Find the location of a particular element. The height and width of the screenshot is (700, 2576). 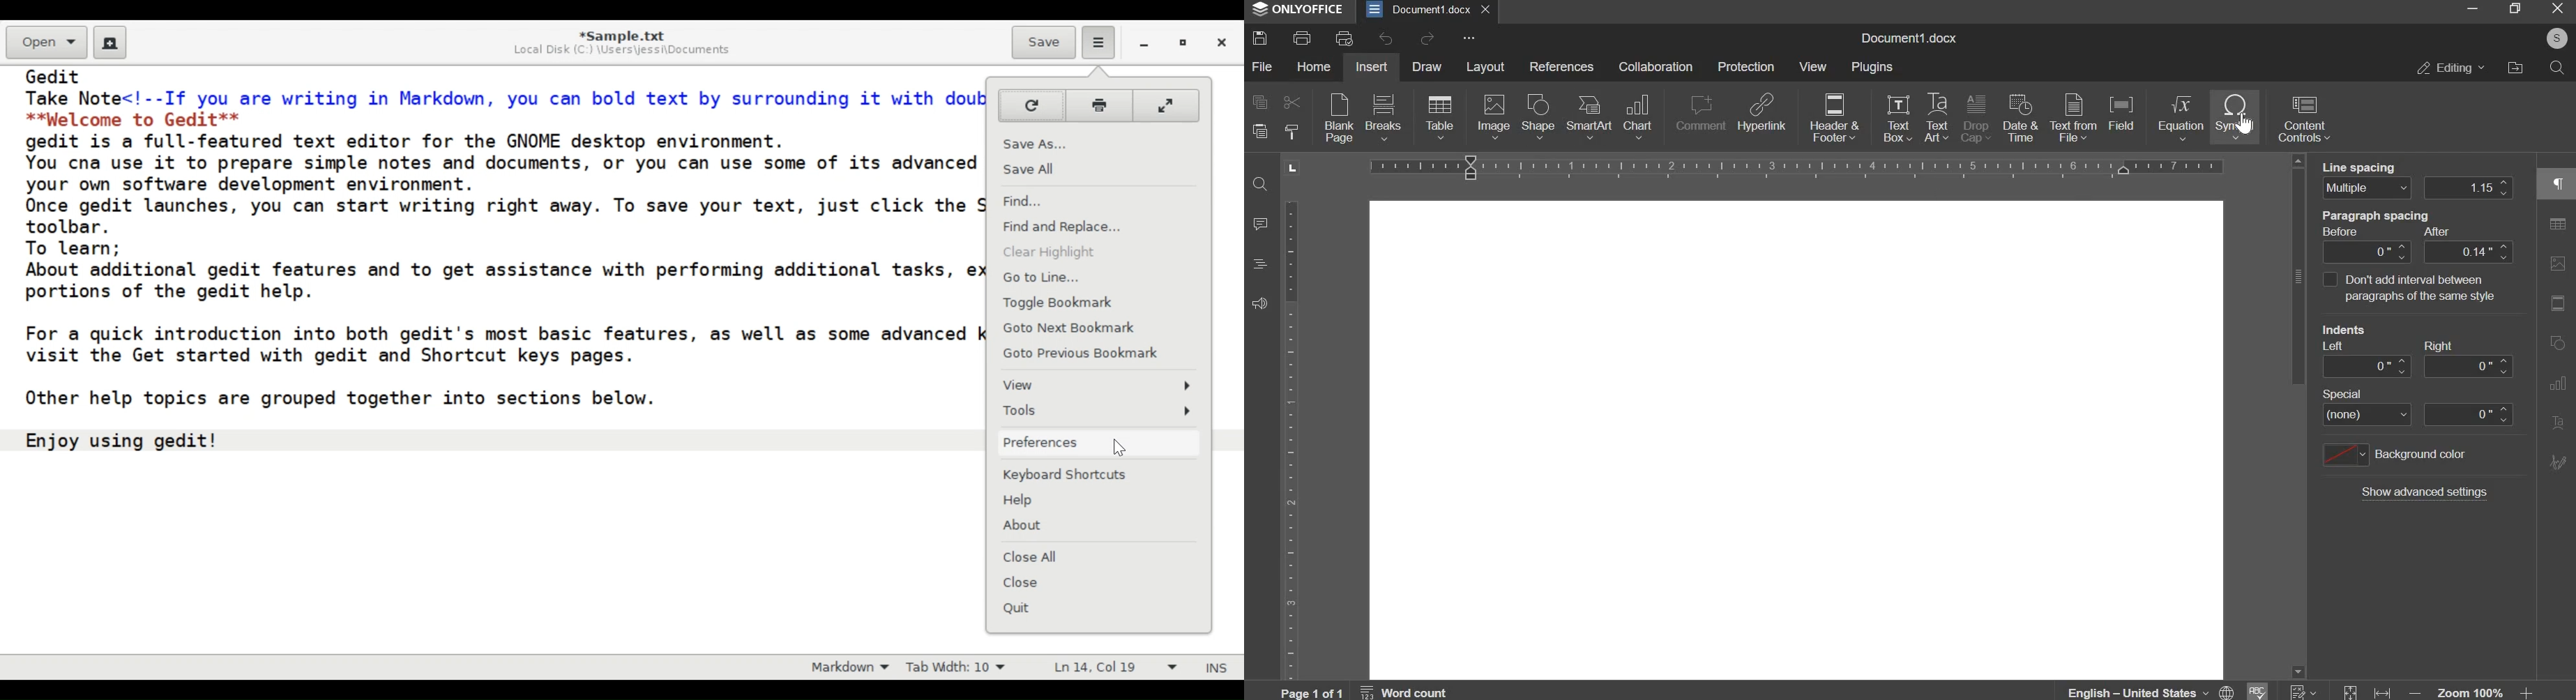

comment is located at coordinates (1702, 114).